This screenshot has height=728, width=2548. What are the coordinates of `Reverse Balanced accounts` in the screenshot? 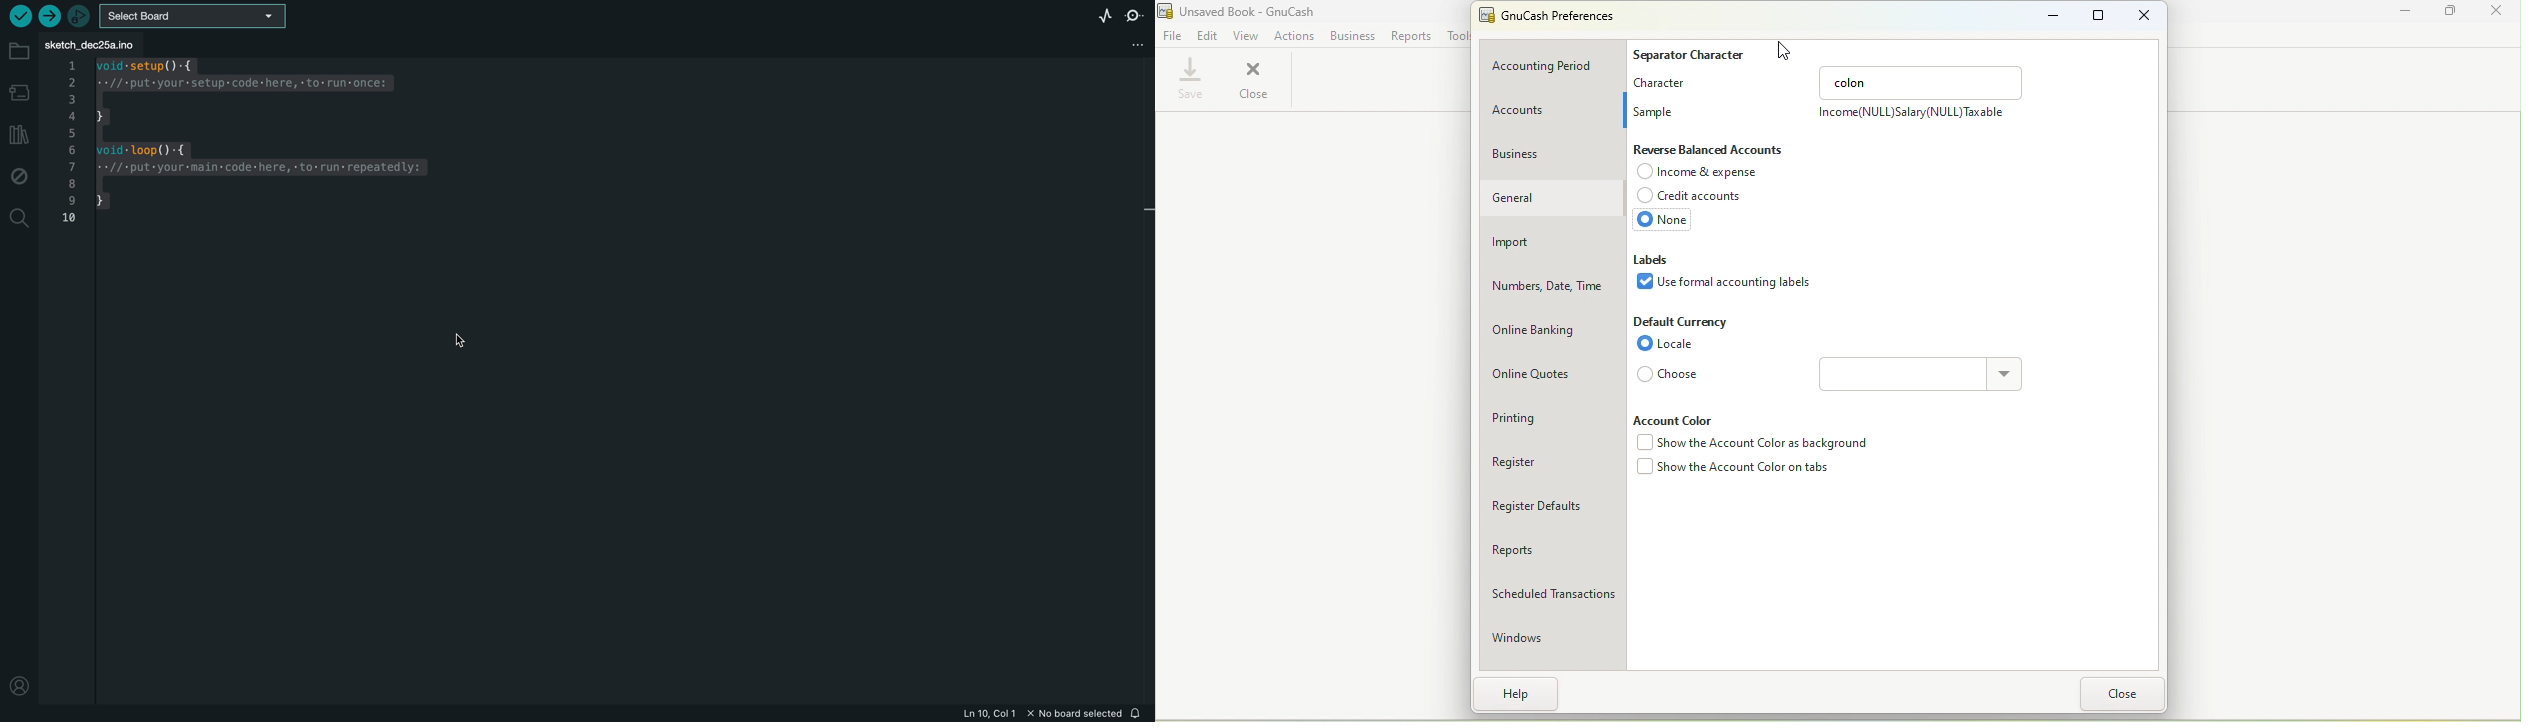 It's located at (1725, 149).